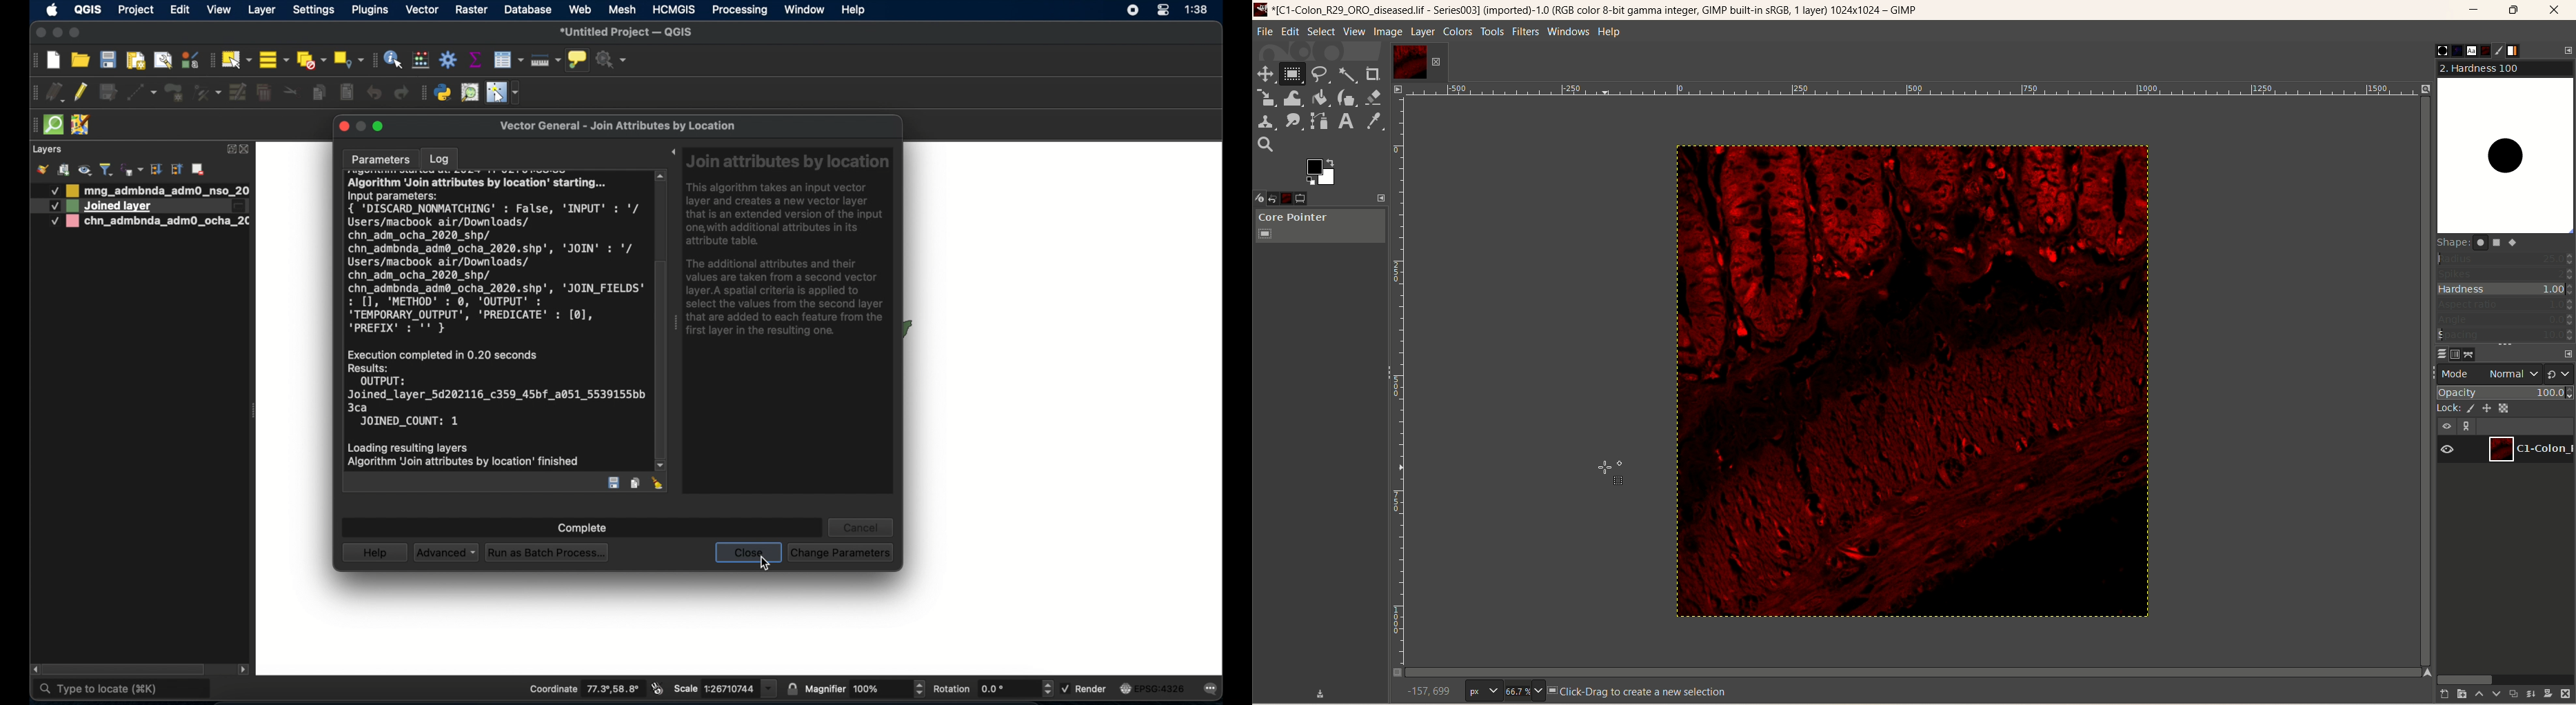 This screenshot has width=2576, height=728. I want to click on current edits, so click(56, 93).